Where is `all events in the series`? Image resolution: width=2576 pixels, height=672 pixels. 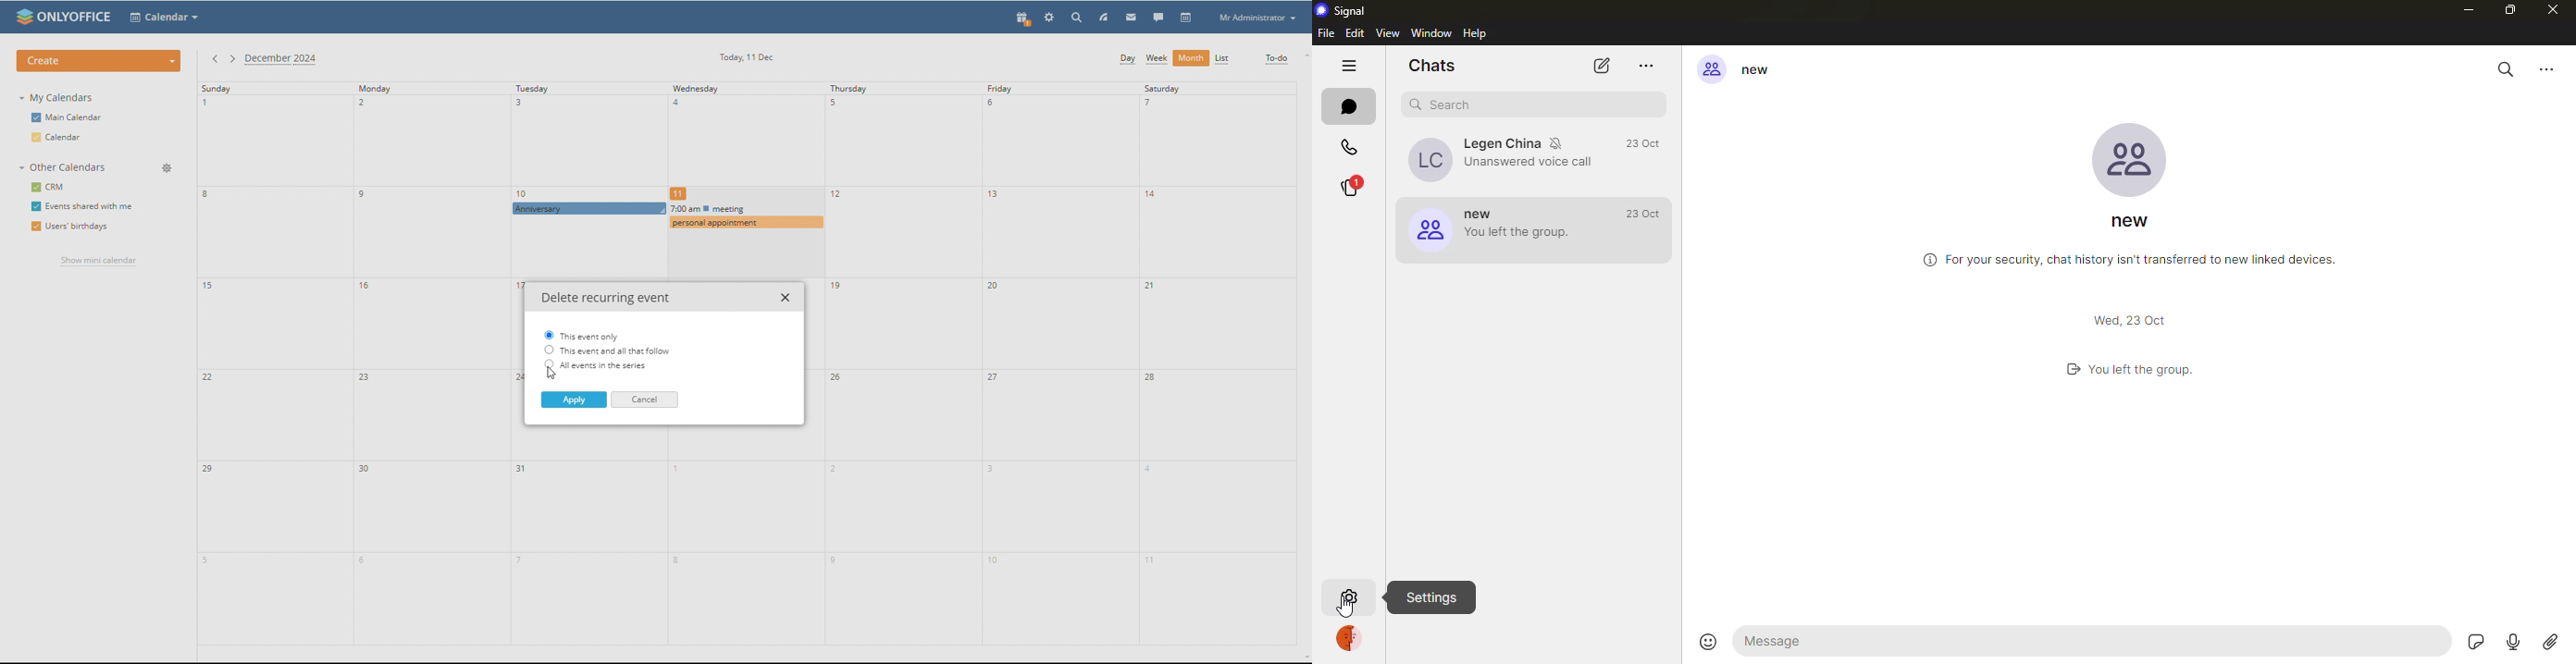
all events in the series is located at coordinates (614, 365).